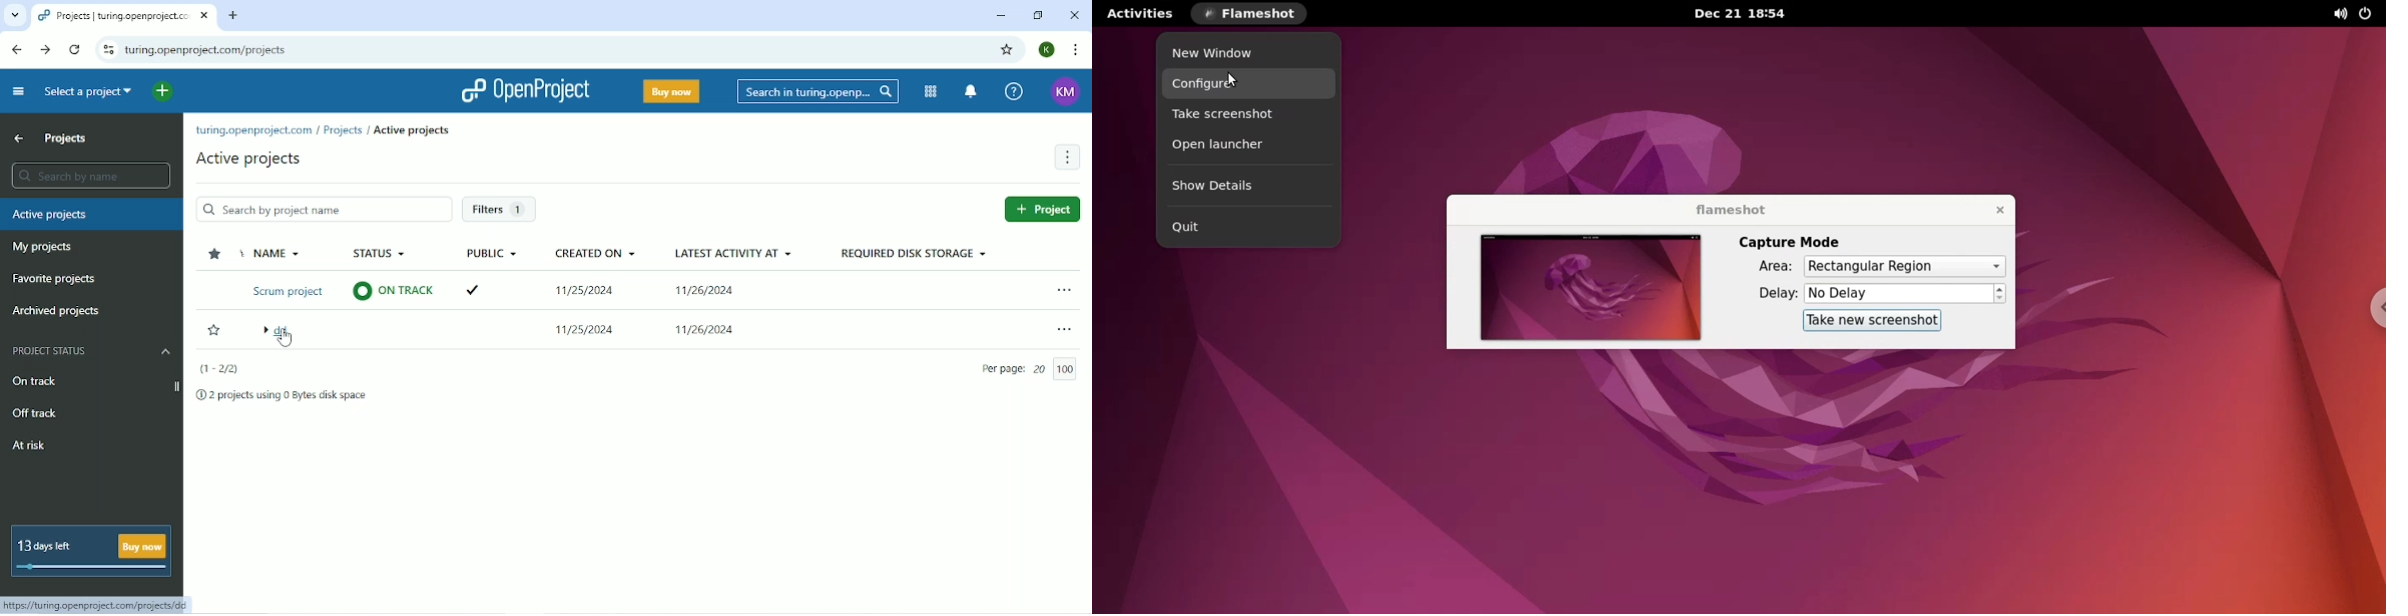 This screenshot has height=616, width=2408. What do you see at coordinates (256, 129) in the screenshot?
I see `turing.openproject.com` at bounding box center [256, 129].